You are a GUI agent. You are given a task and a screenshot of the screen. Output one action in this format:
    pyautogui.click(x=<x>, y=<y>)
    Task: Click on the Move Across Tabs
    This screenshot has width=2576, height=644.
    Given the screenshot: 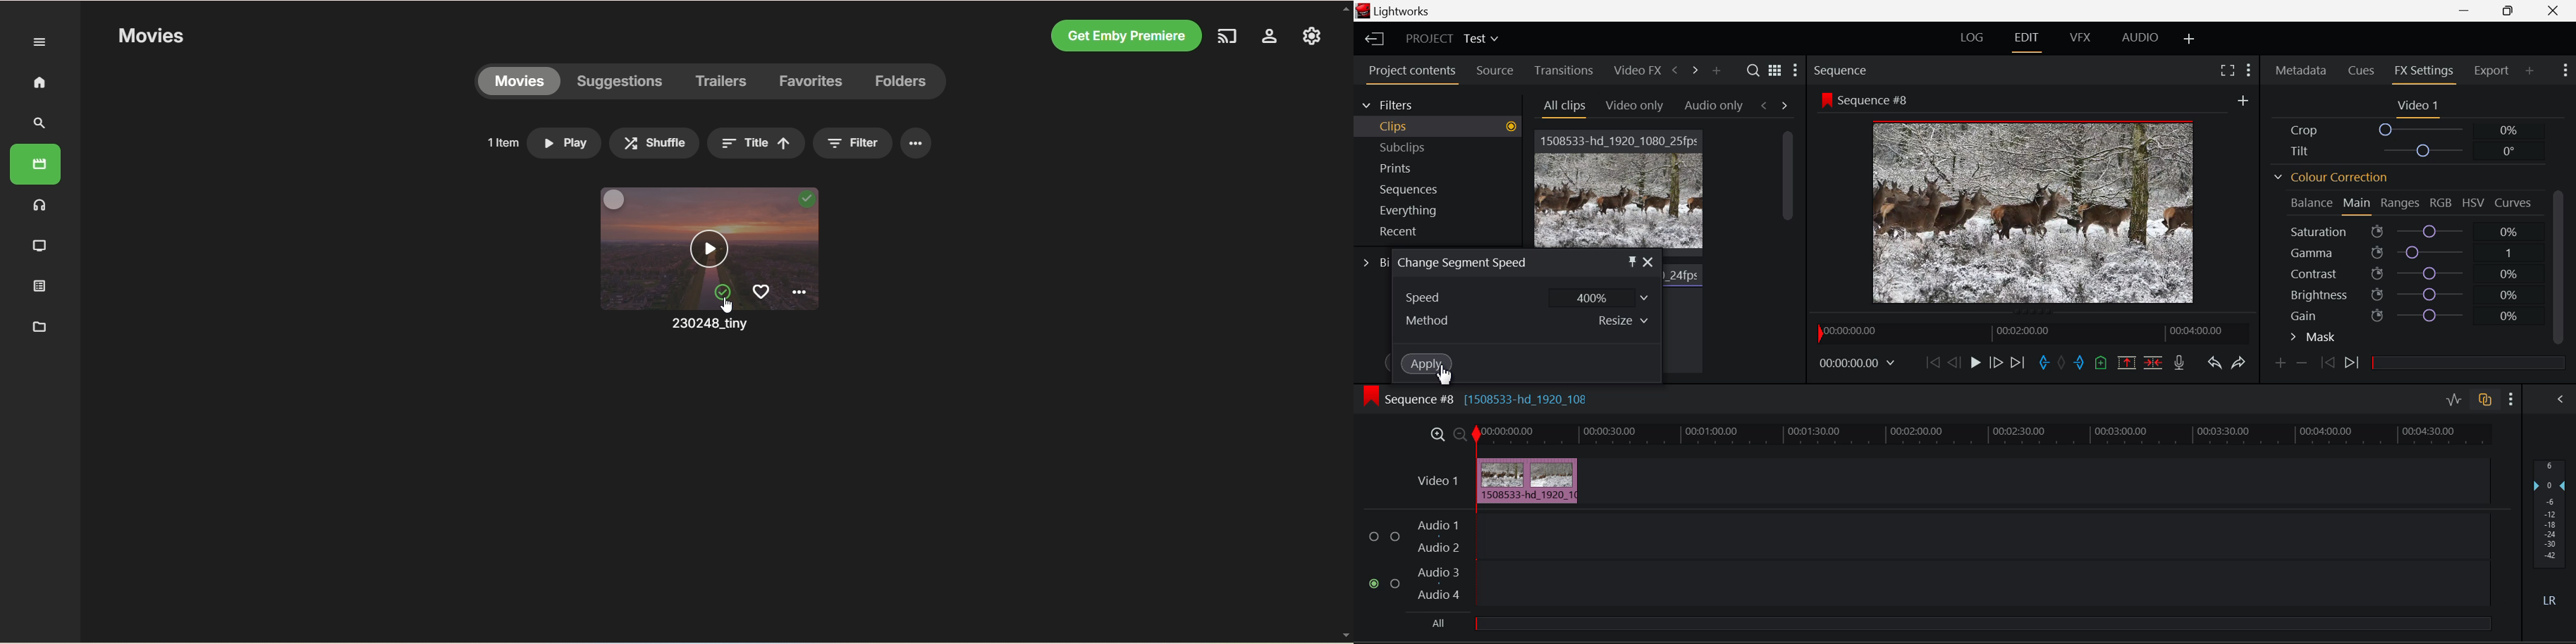 What is the action you would take?
    pyautogui.click(x=1685, y=71)
    